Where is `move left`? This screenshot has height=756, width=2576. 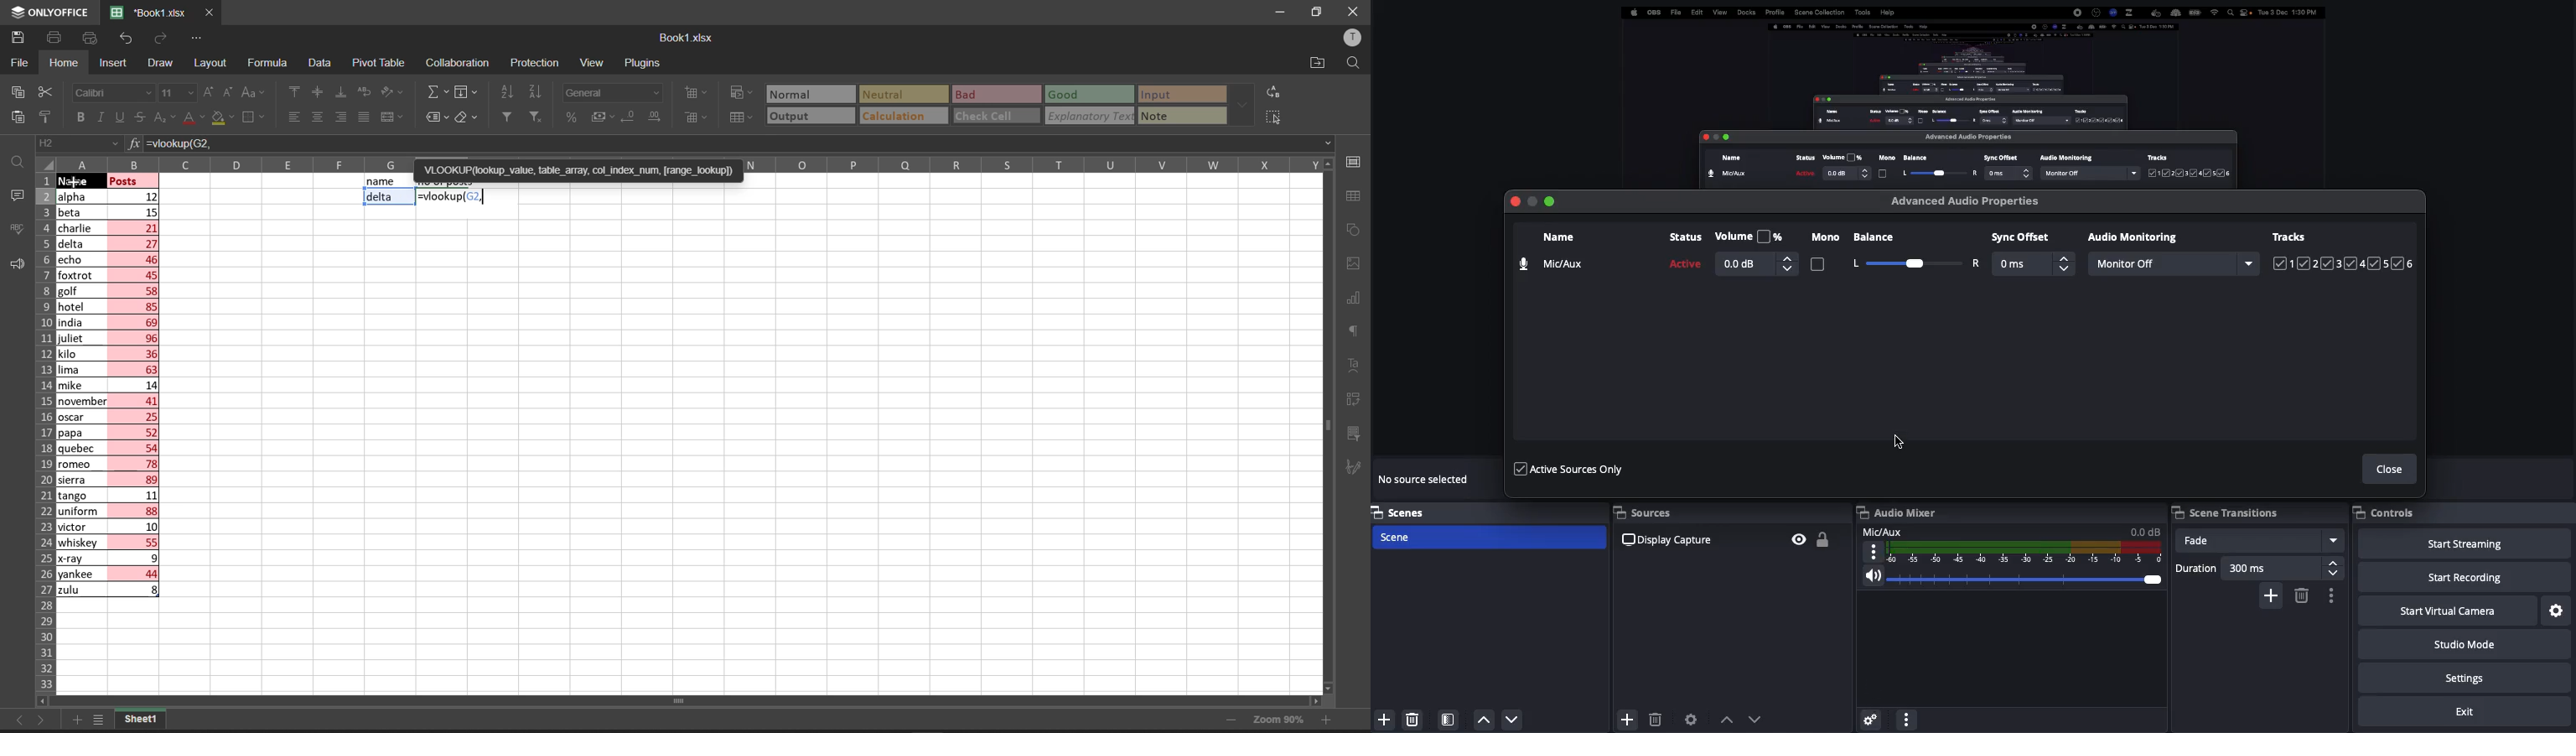 move left is located at coordinates (47, 701).